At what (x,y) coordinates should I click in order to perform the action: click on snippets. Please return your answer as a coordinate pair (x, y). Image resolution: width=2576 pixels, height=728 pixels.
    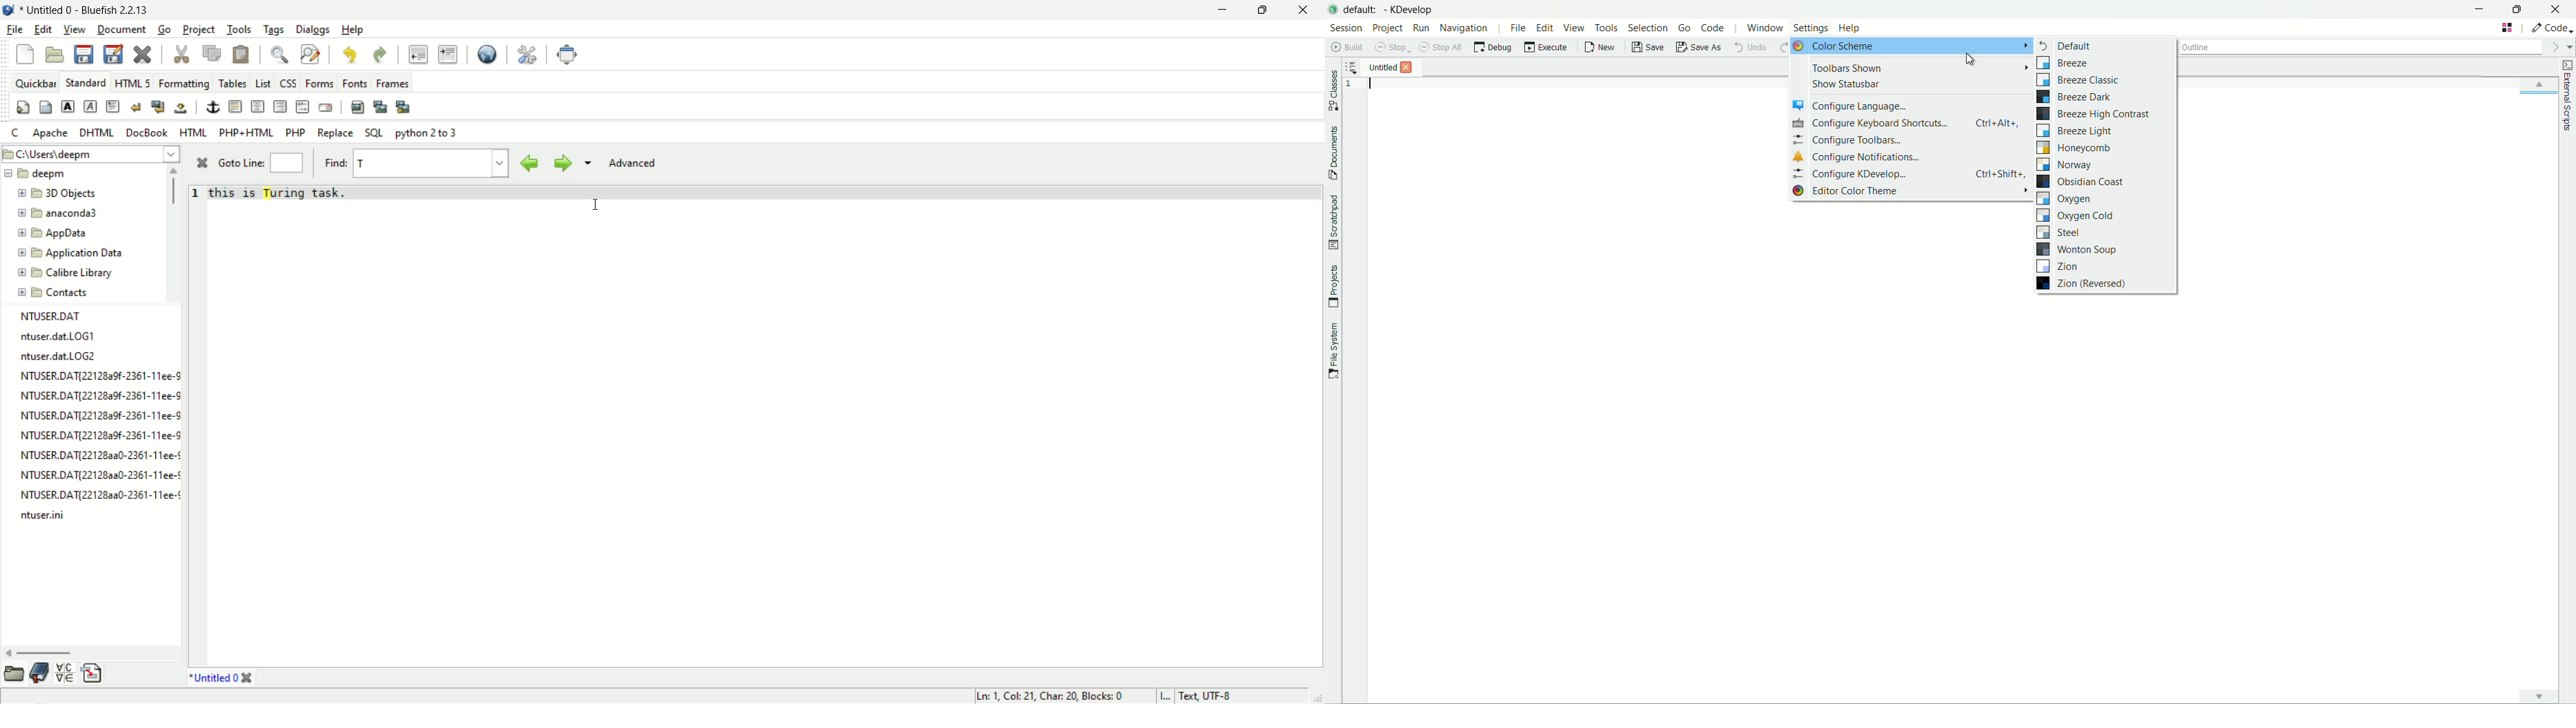
    Looking at the image, I should click on (93, 676).